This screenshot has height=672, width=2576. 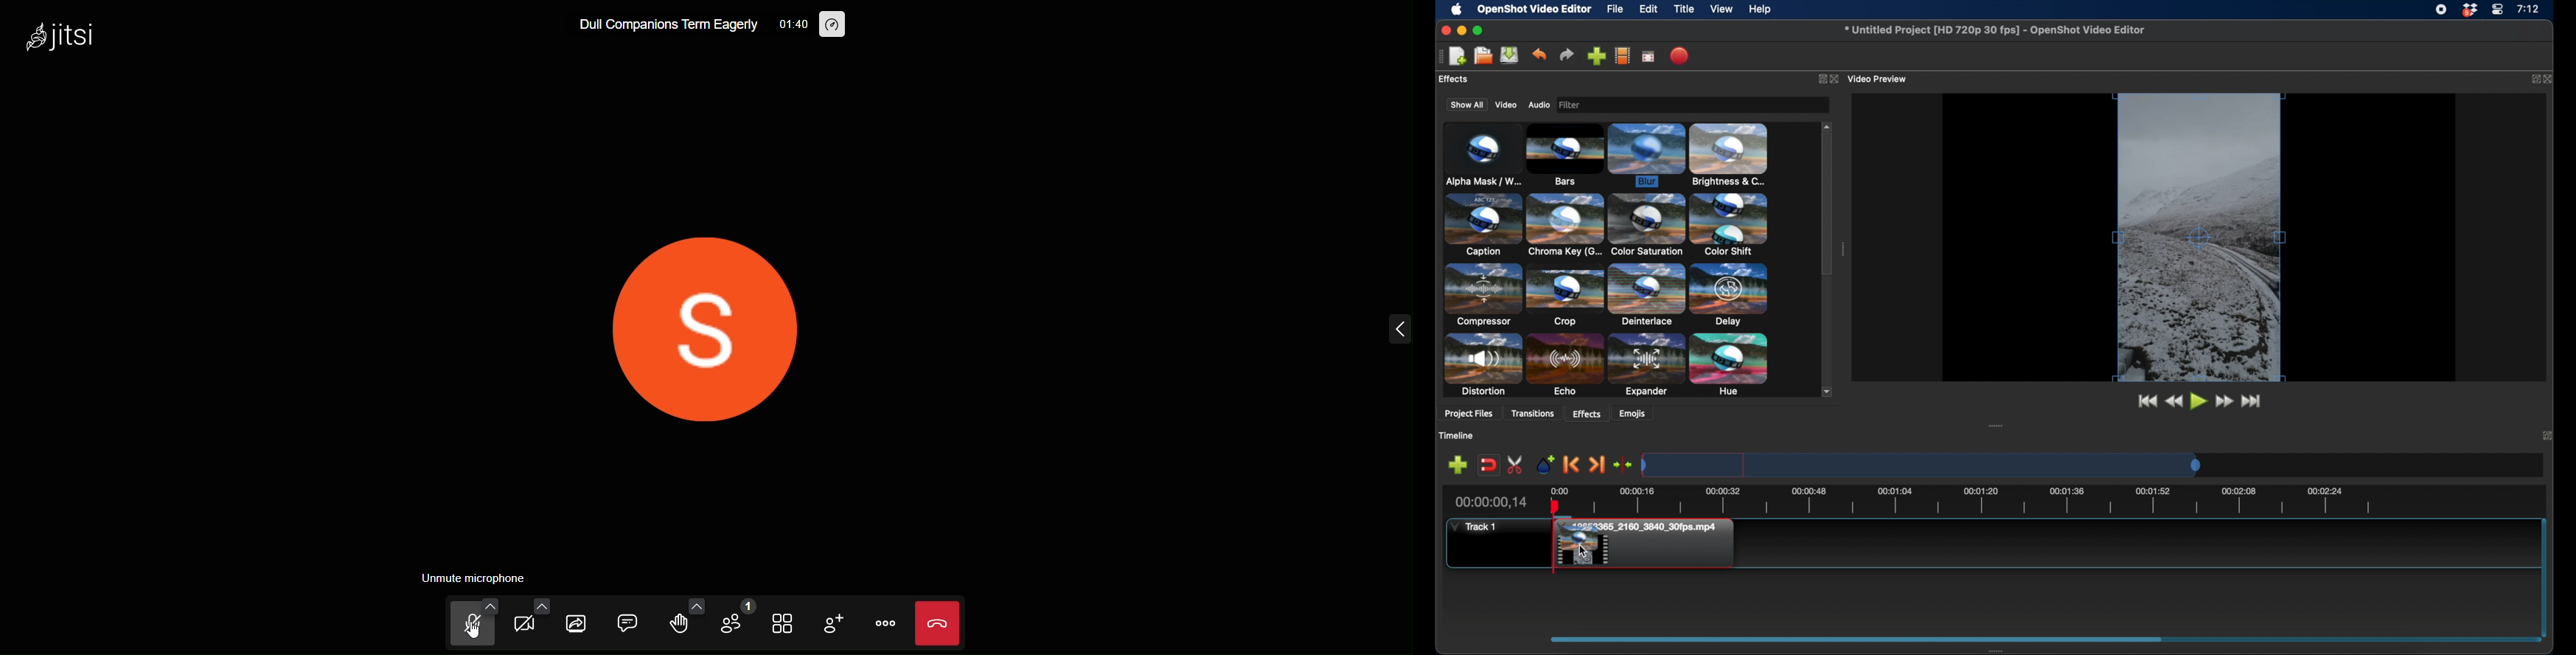 I want to click on raise hand, so click(x=677, y=626).